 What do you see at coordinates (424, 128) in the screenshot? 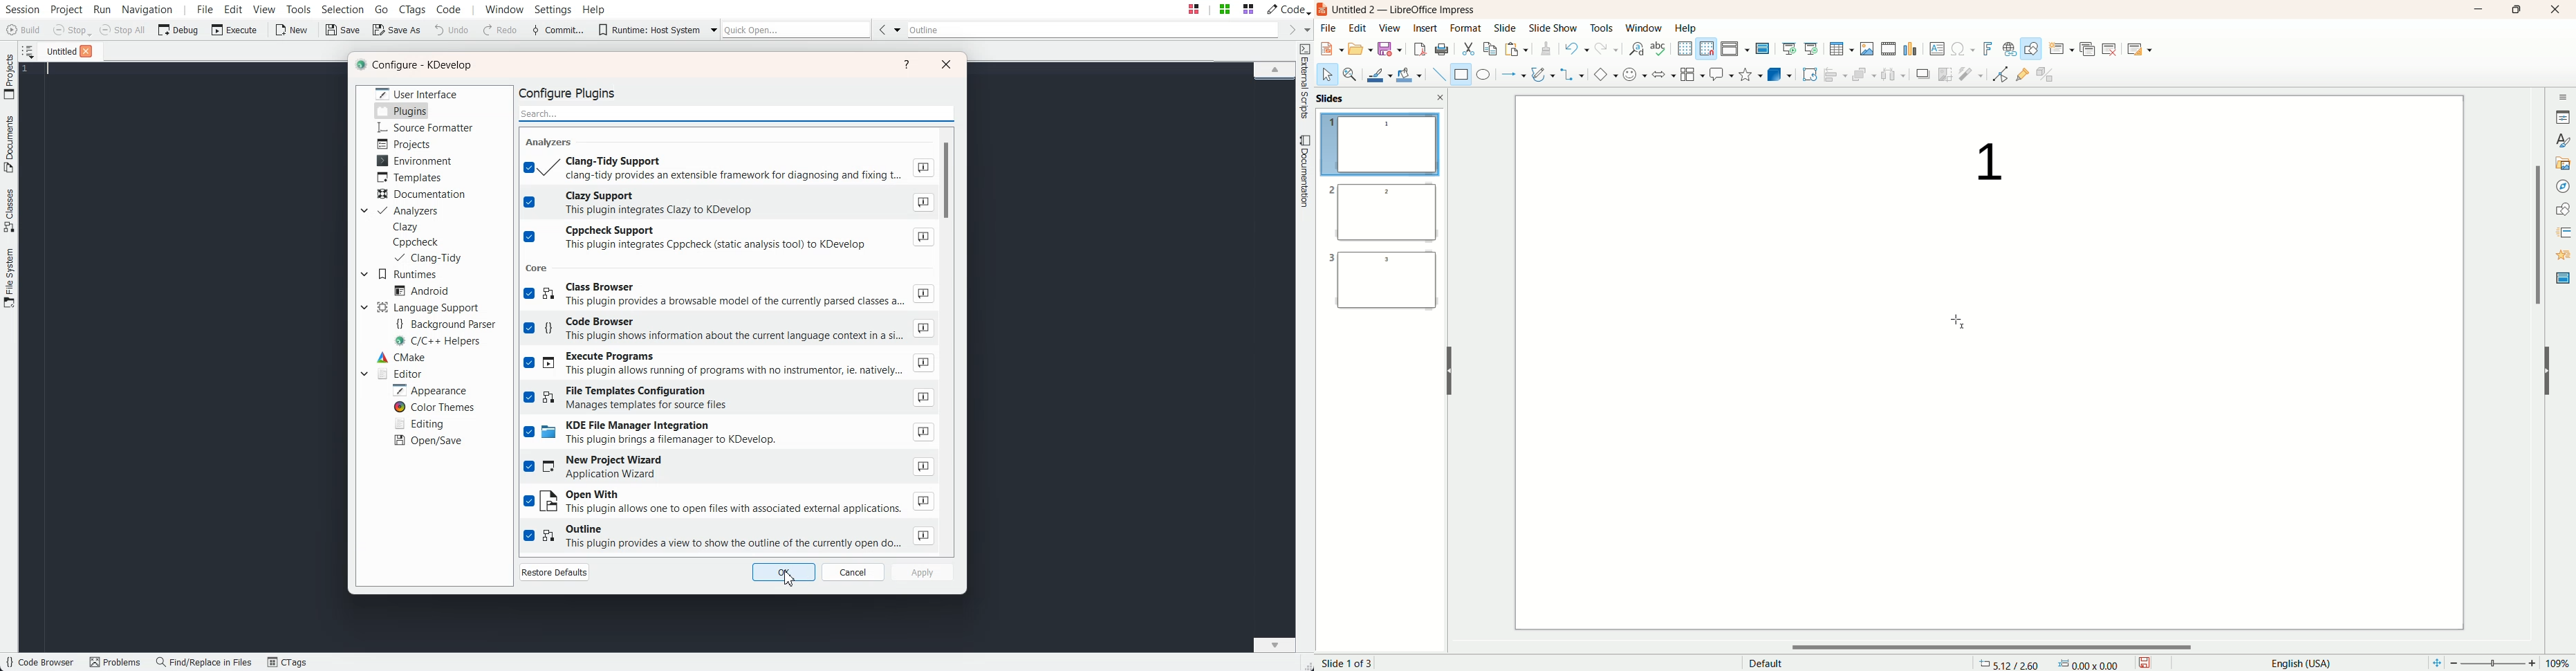
I see `Source Formatter` at bounding box center [424, 128].